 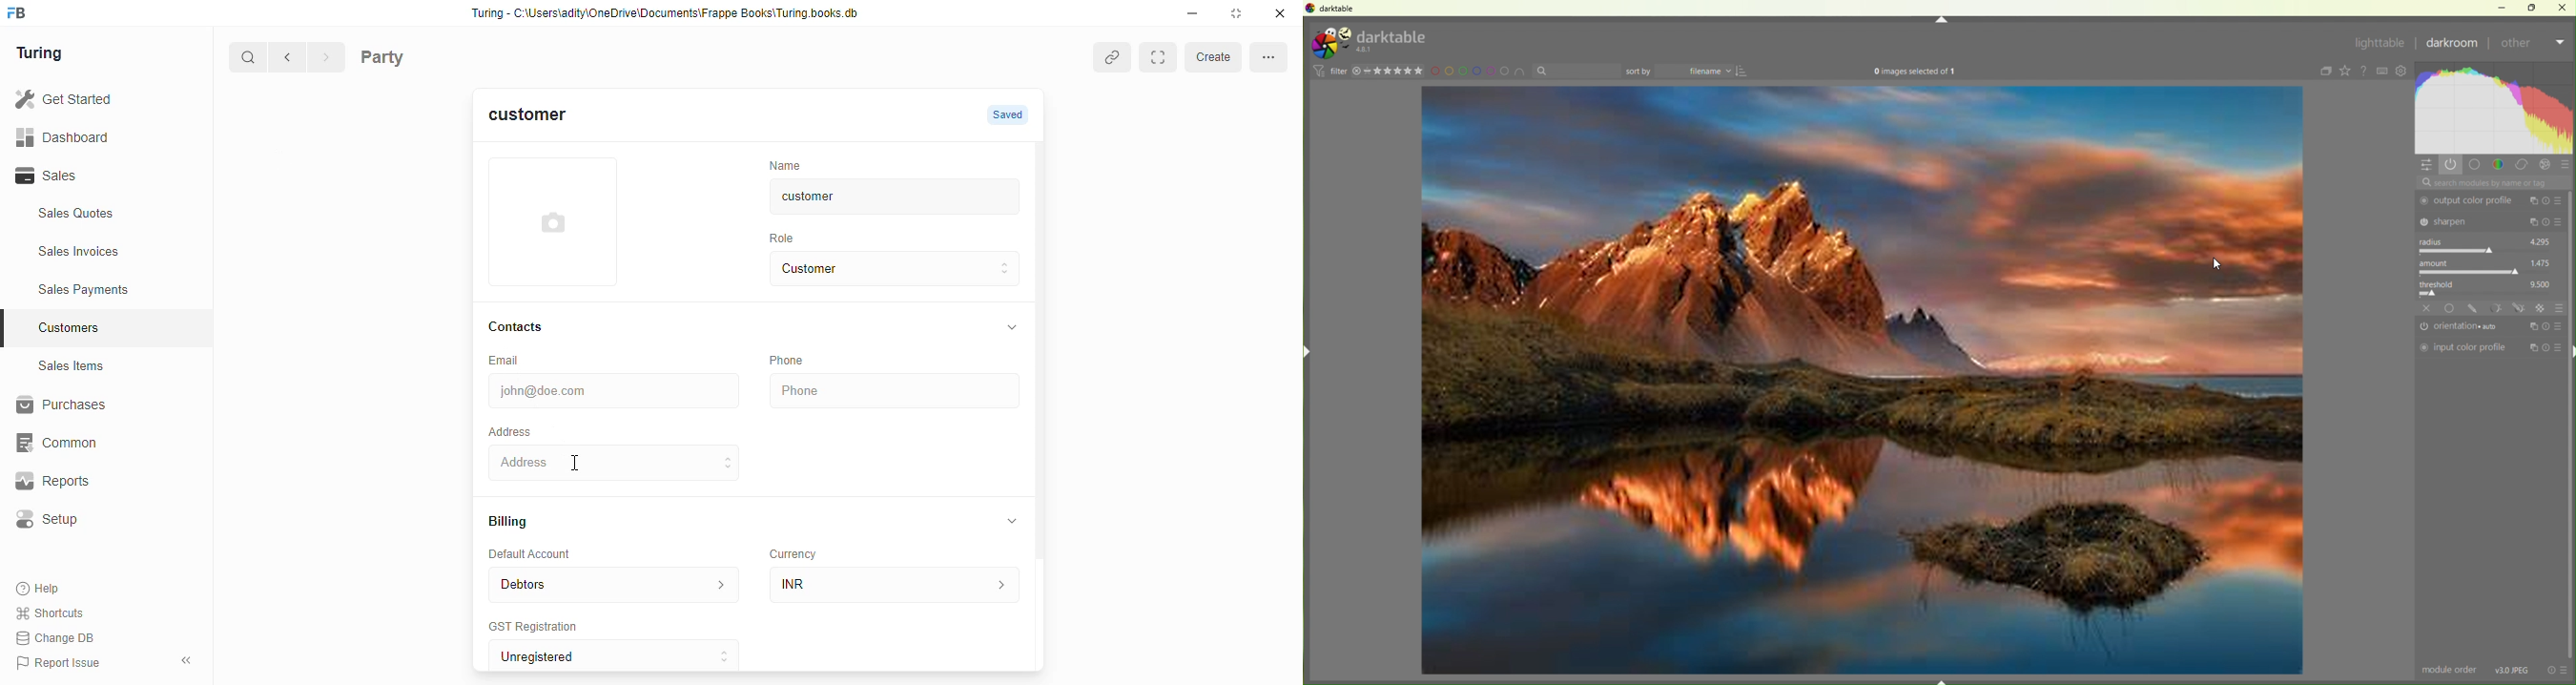 What do you see at coordinates (328, 59) in the screenshot?
I see `forward` at bounding box center [328, 59].